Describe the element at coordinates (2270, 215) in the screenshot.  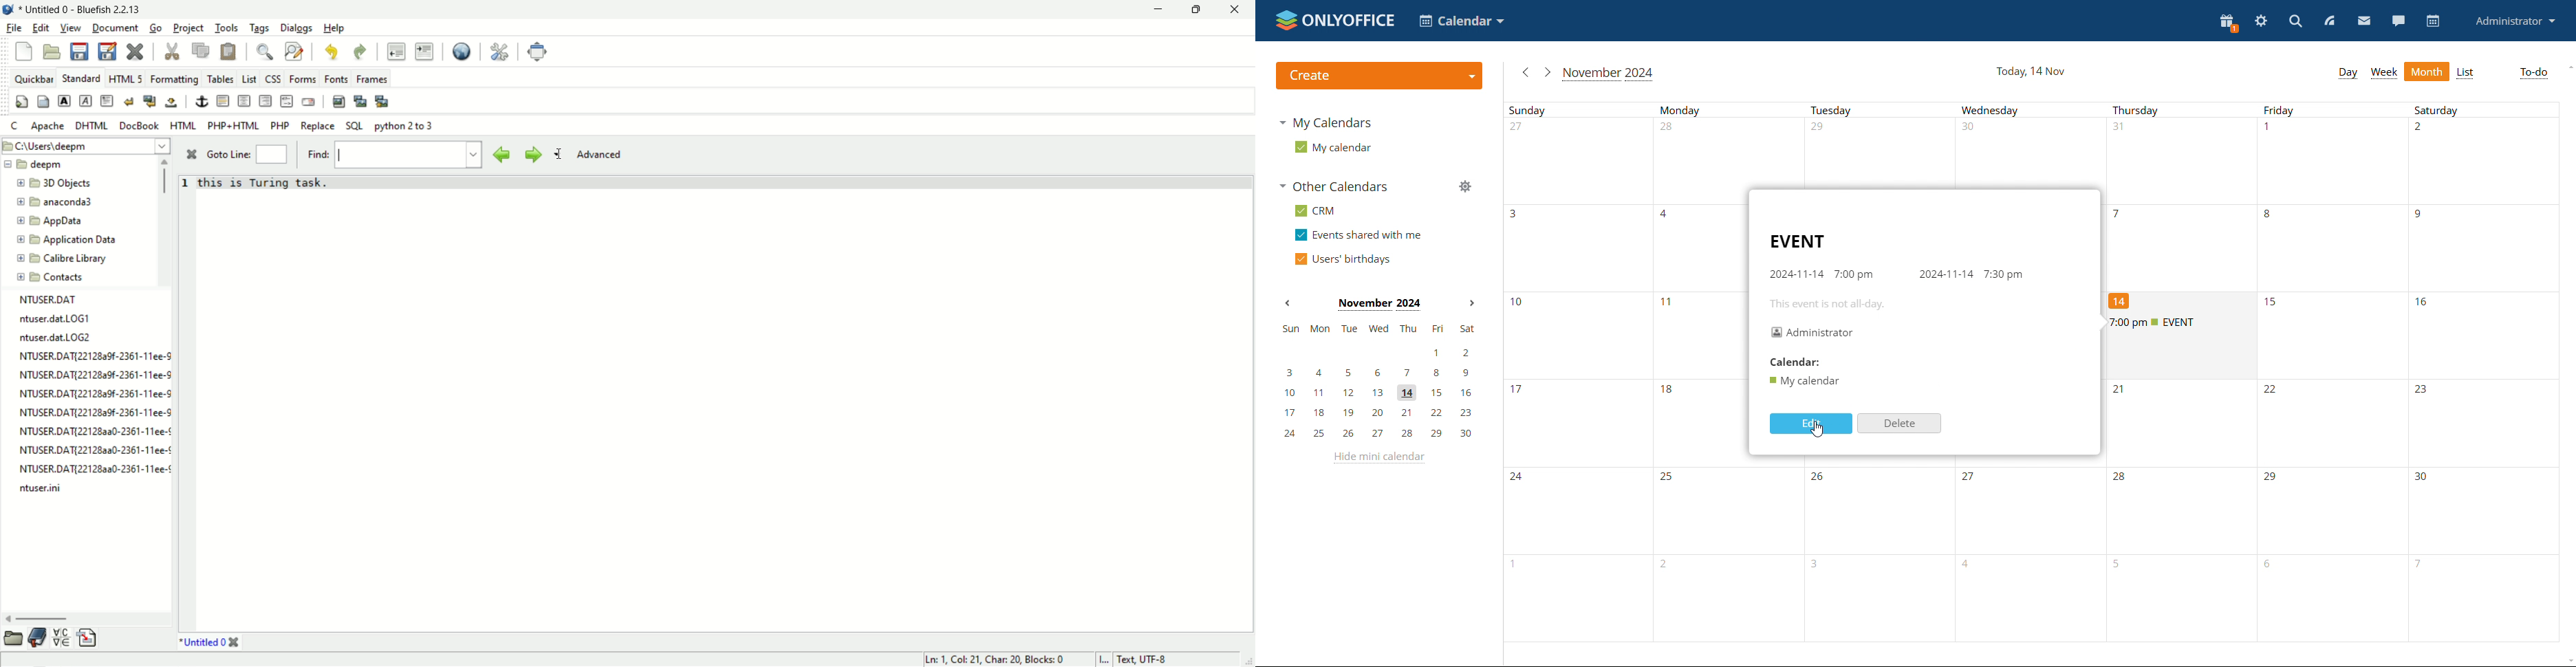
I see `number` at that location.